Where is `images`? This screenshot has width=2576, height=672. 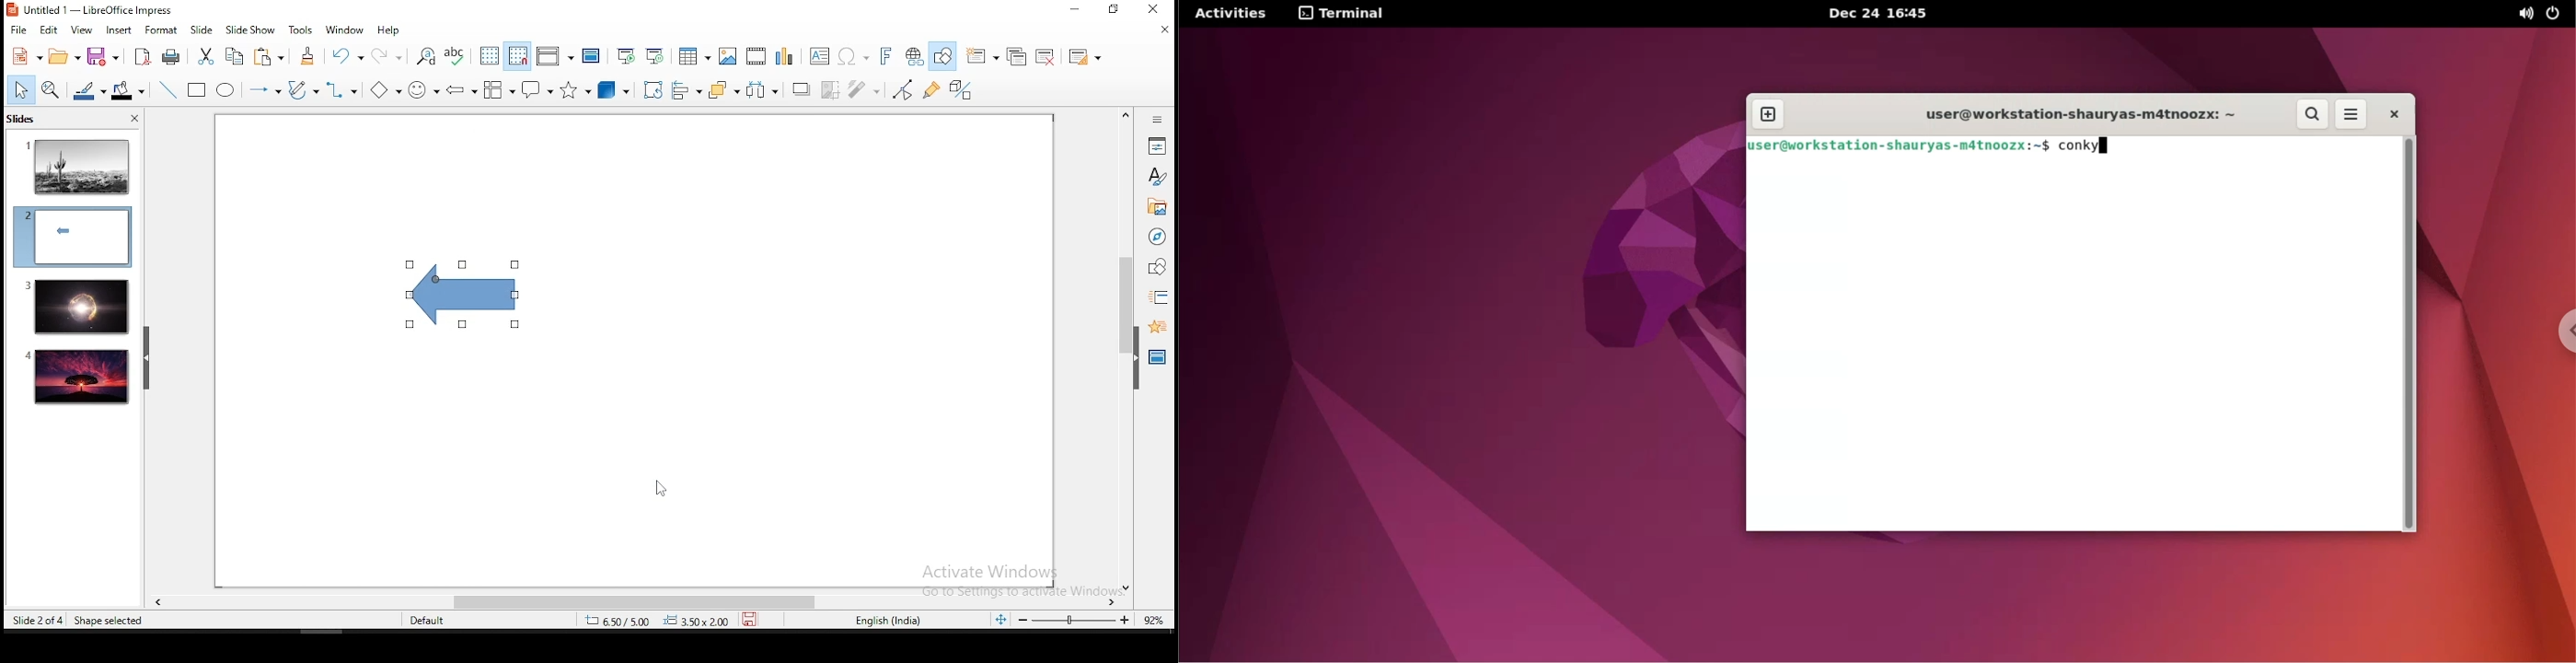 images is located at coordinates (726, 56).